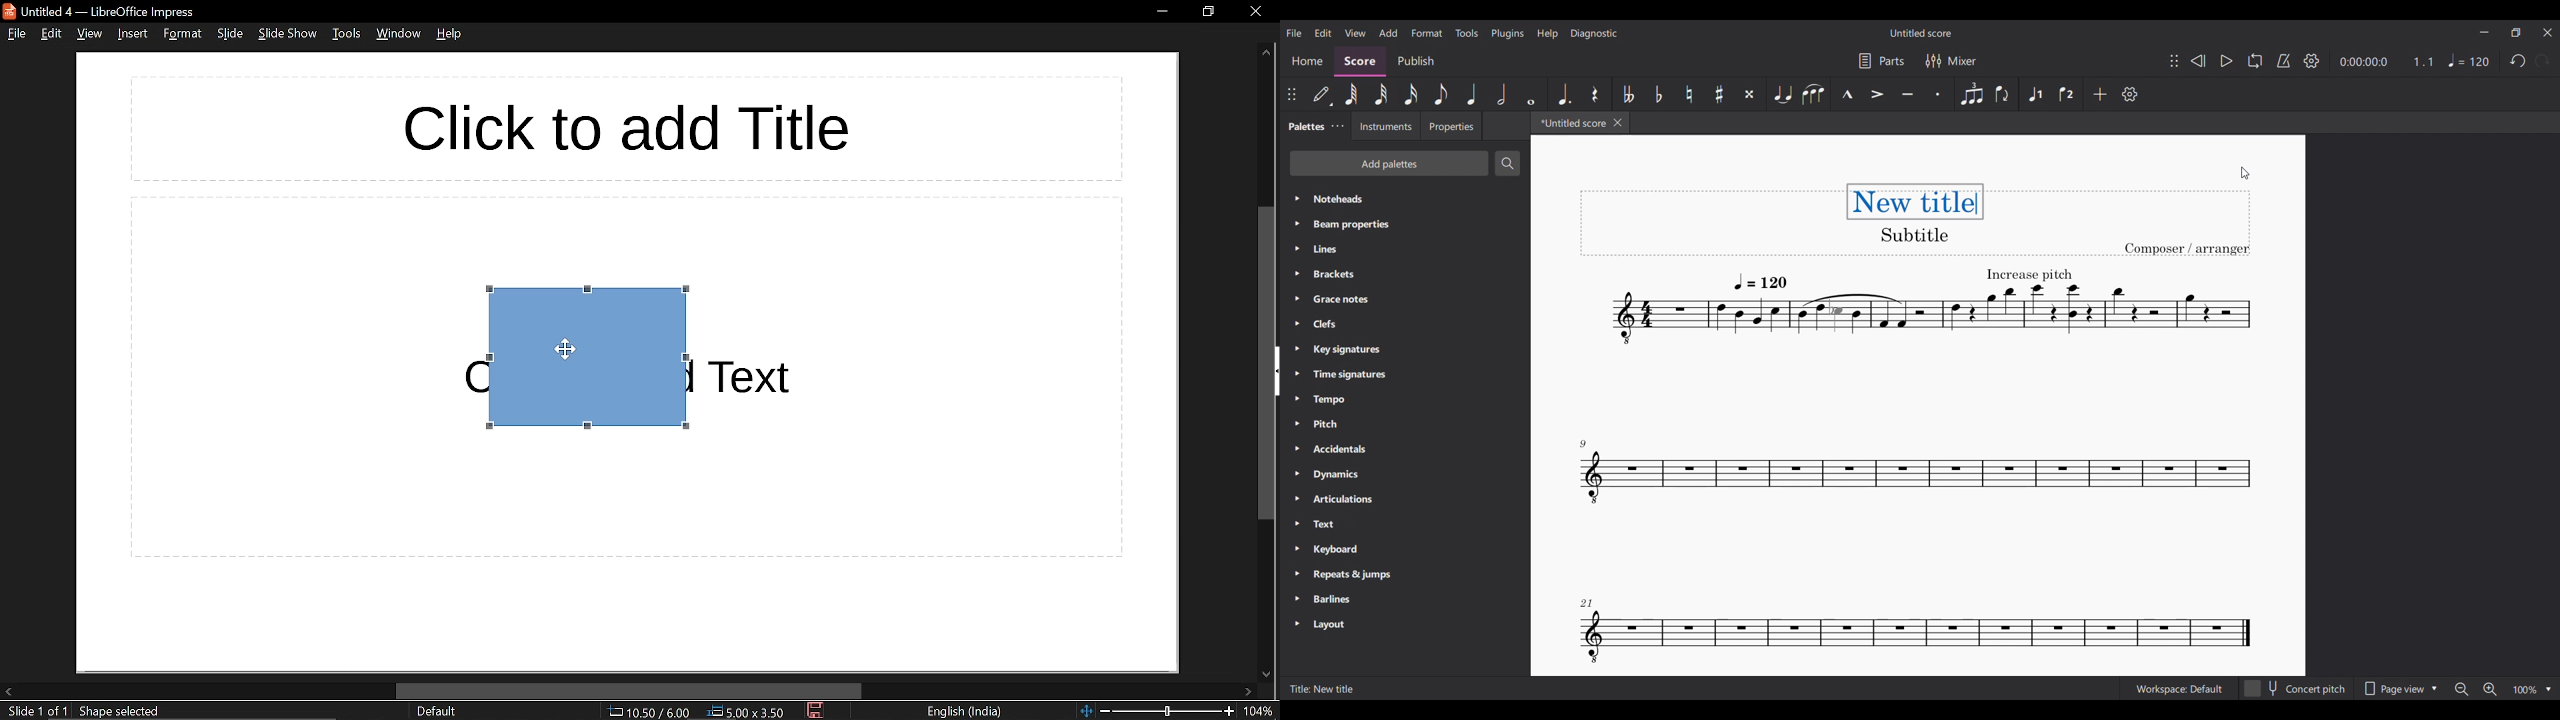 Image resolution: width=2576 pixels, height=728 pixels. I want to click on Key signatures, so click(1406, 349).